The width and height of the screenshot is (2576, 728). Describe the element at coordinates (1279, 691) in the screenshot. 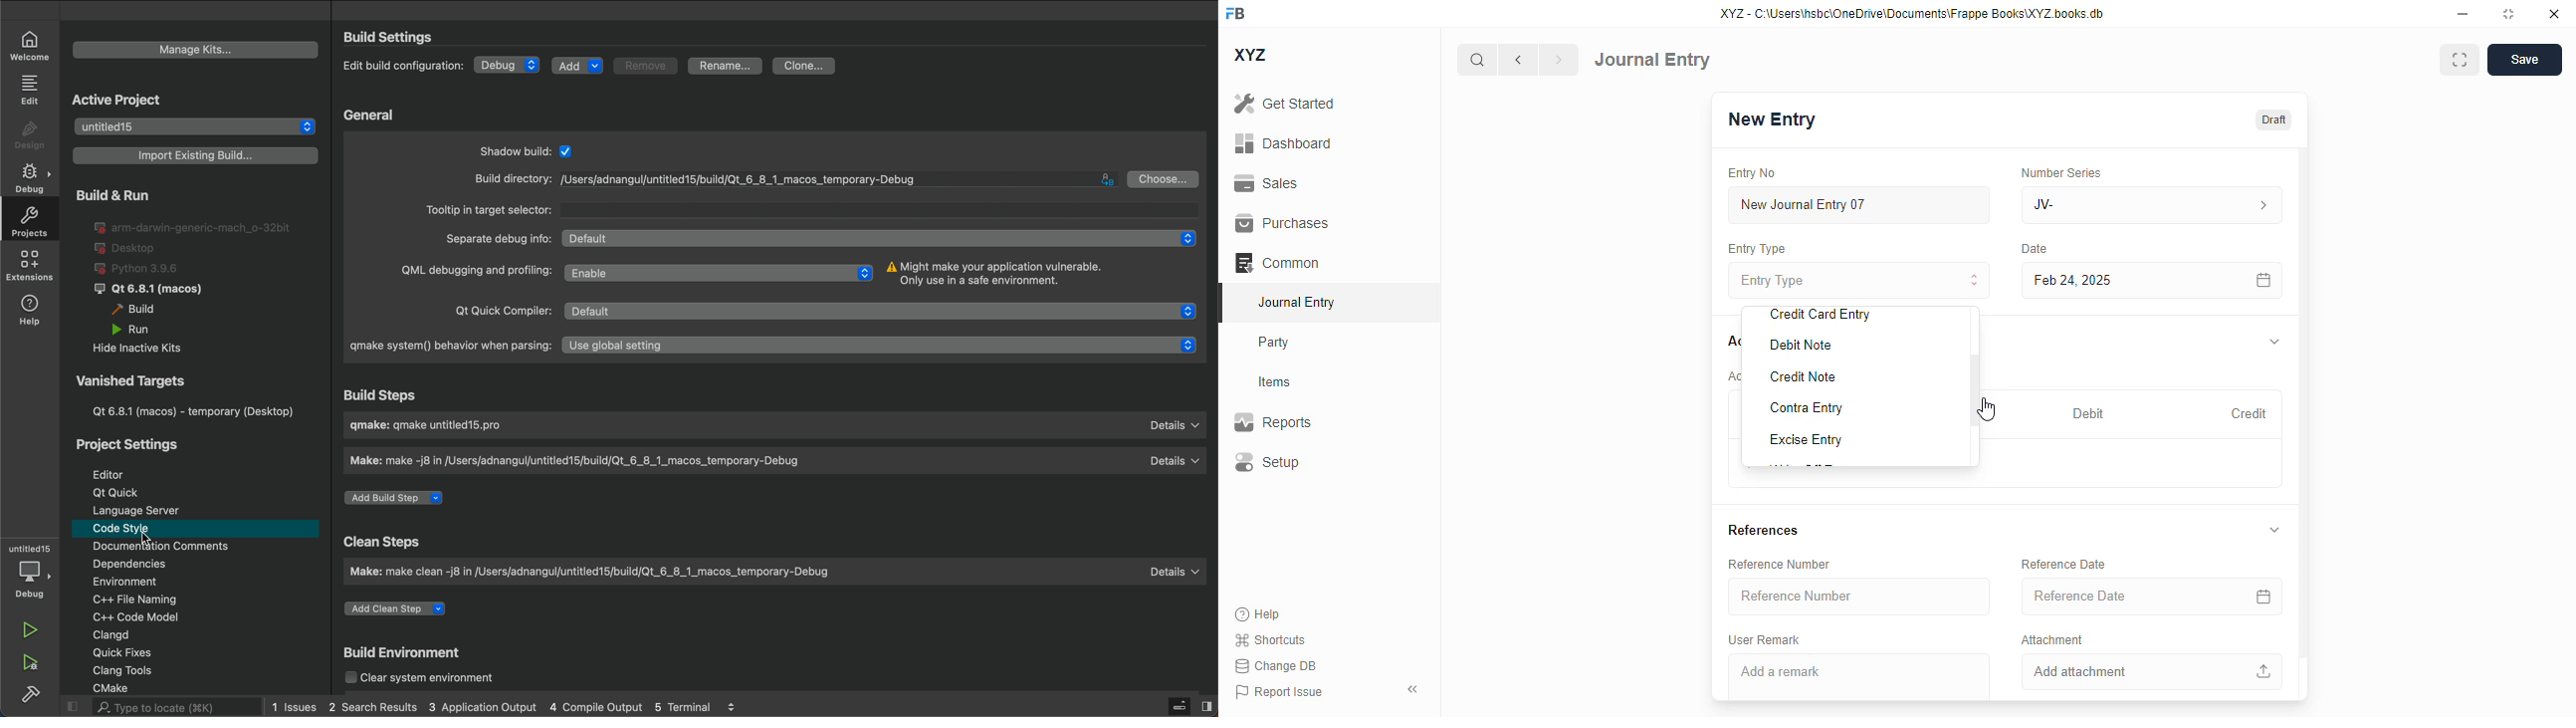

I see `report issue` at that location.